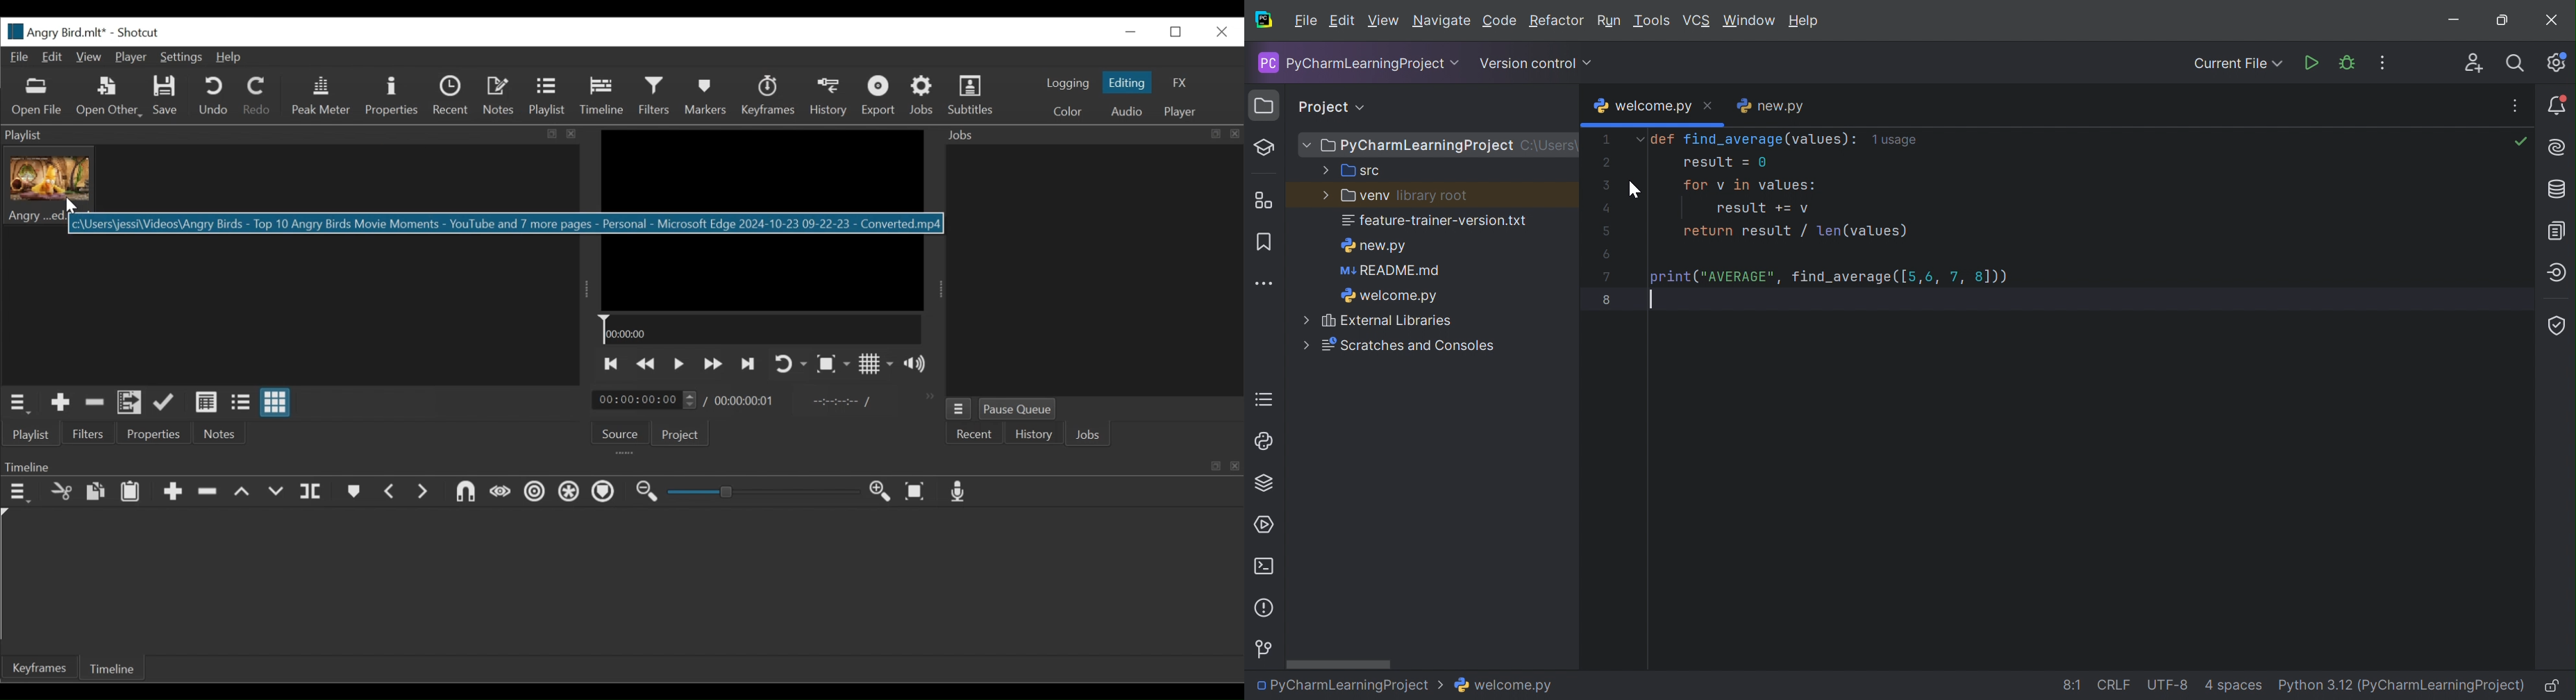  Describe the element at coordinates (1746, 140) in the screenshot. I see `def find_average(values):` at that location.